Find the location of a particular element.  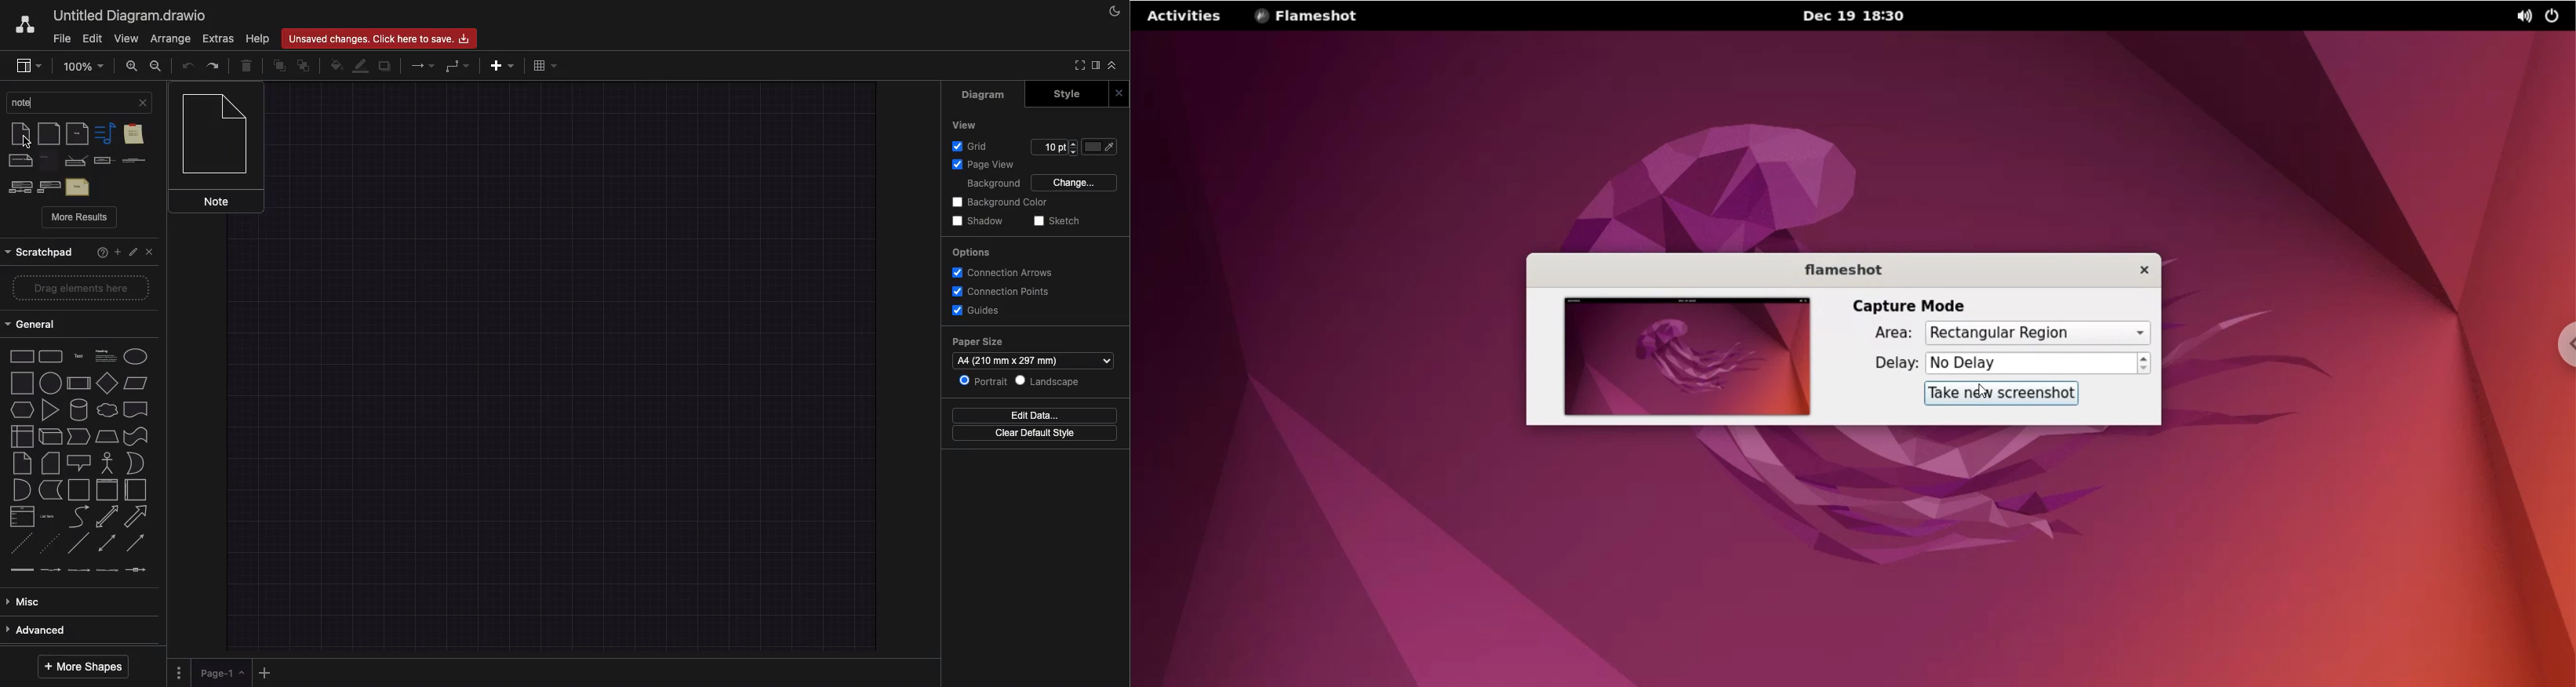

hover text: Note is located at coordinates (219, 150).